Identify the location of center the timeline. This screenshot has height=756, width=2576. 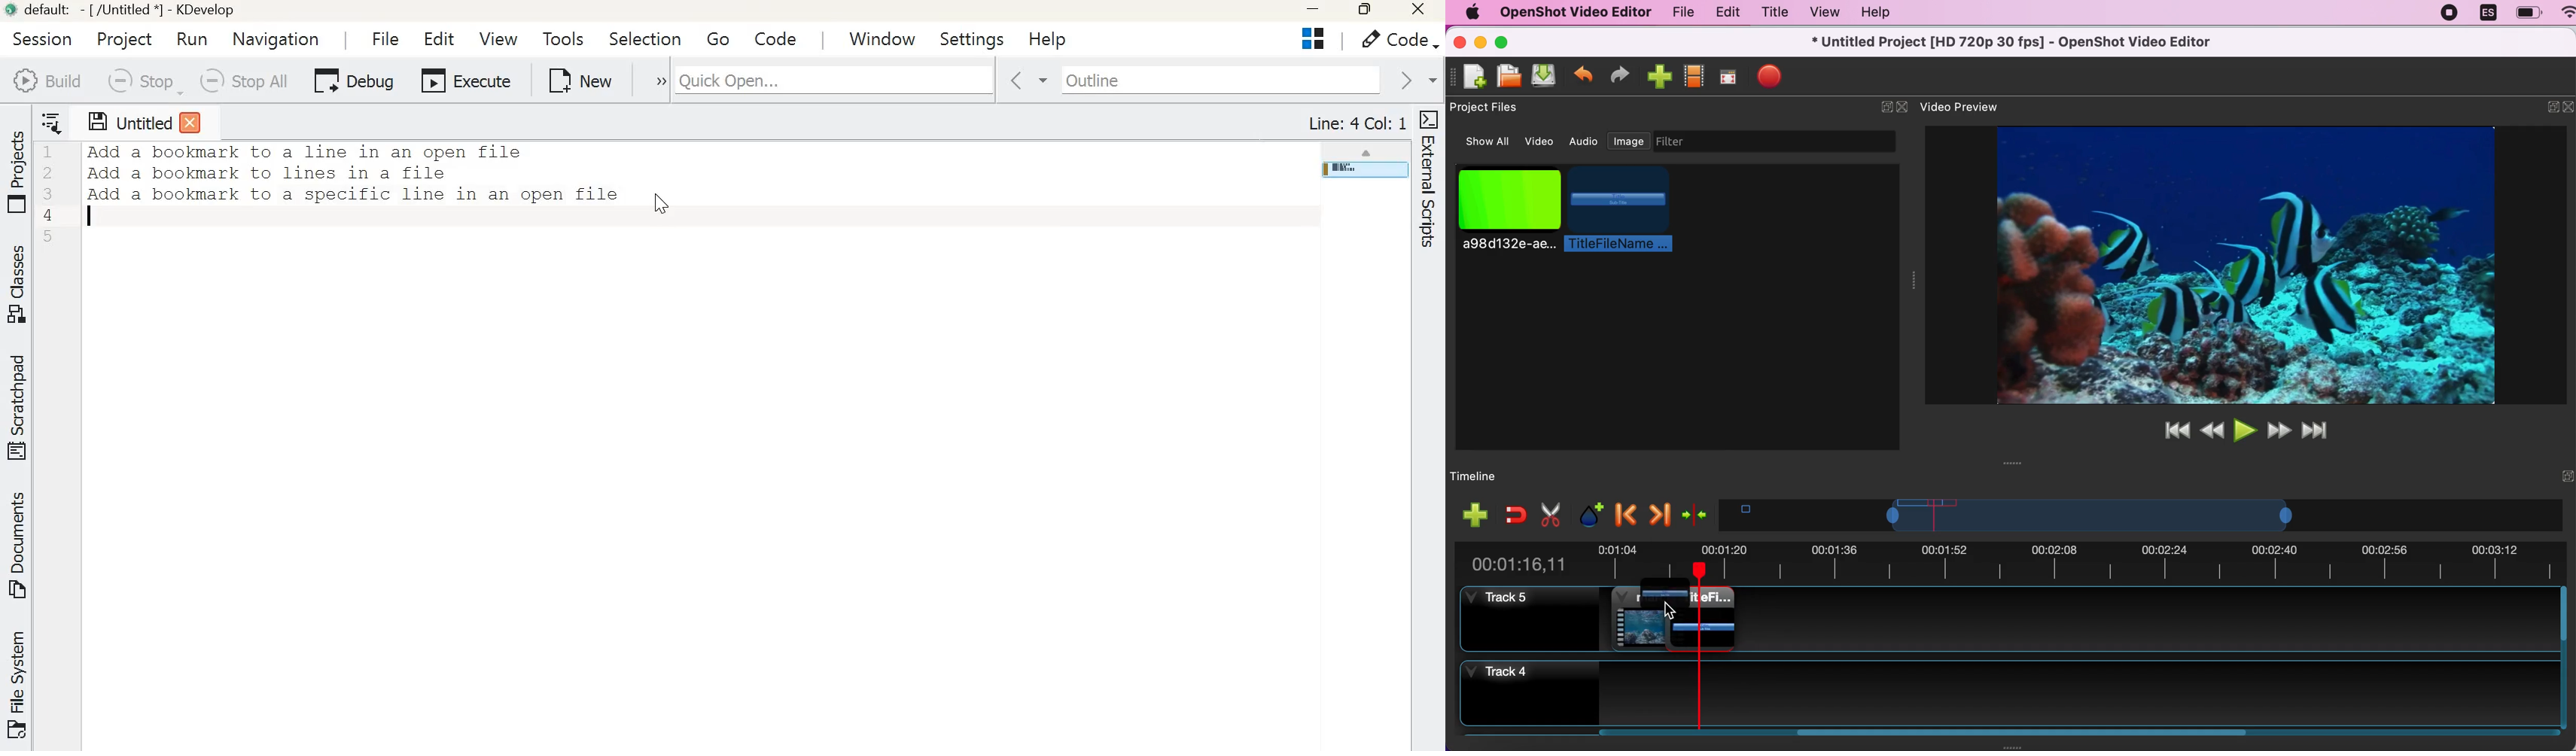
(1694, 513).